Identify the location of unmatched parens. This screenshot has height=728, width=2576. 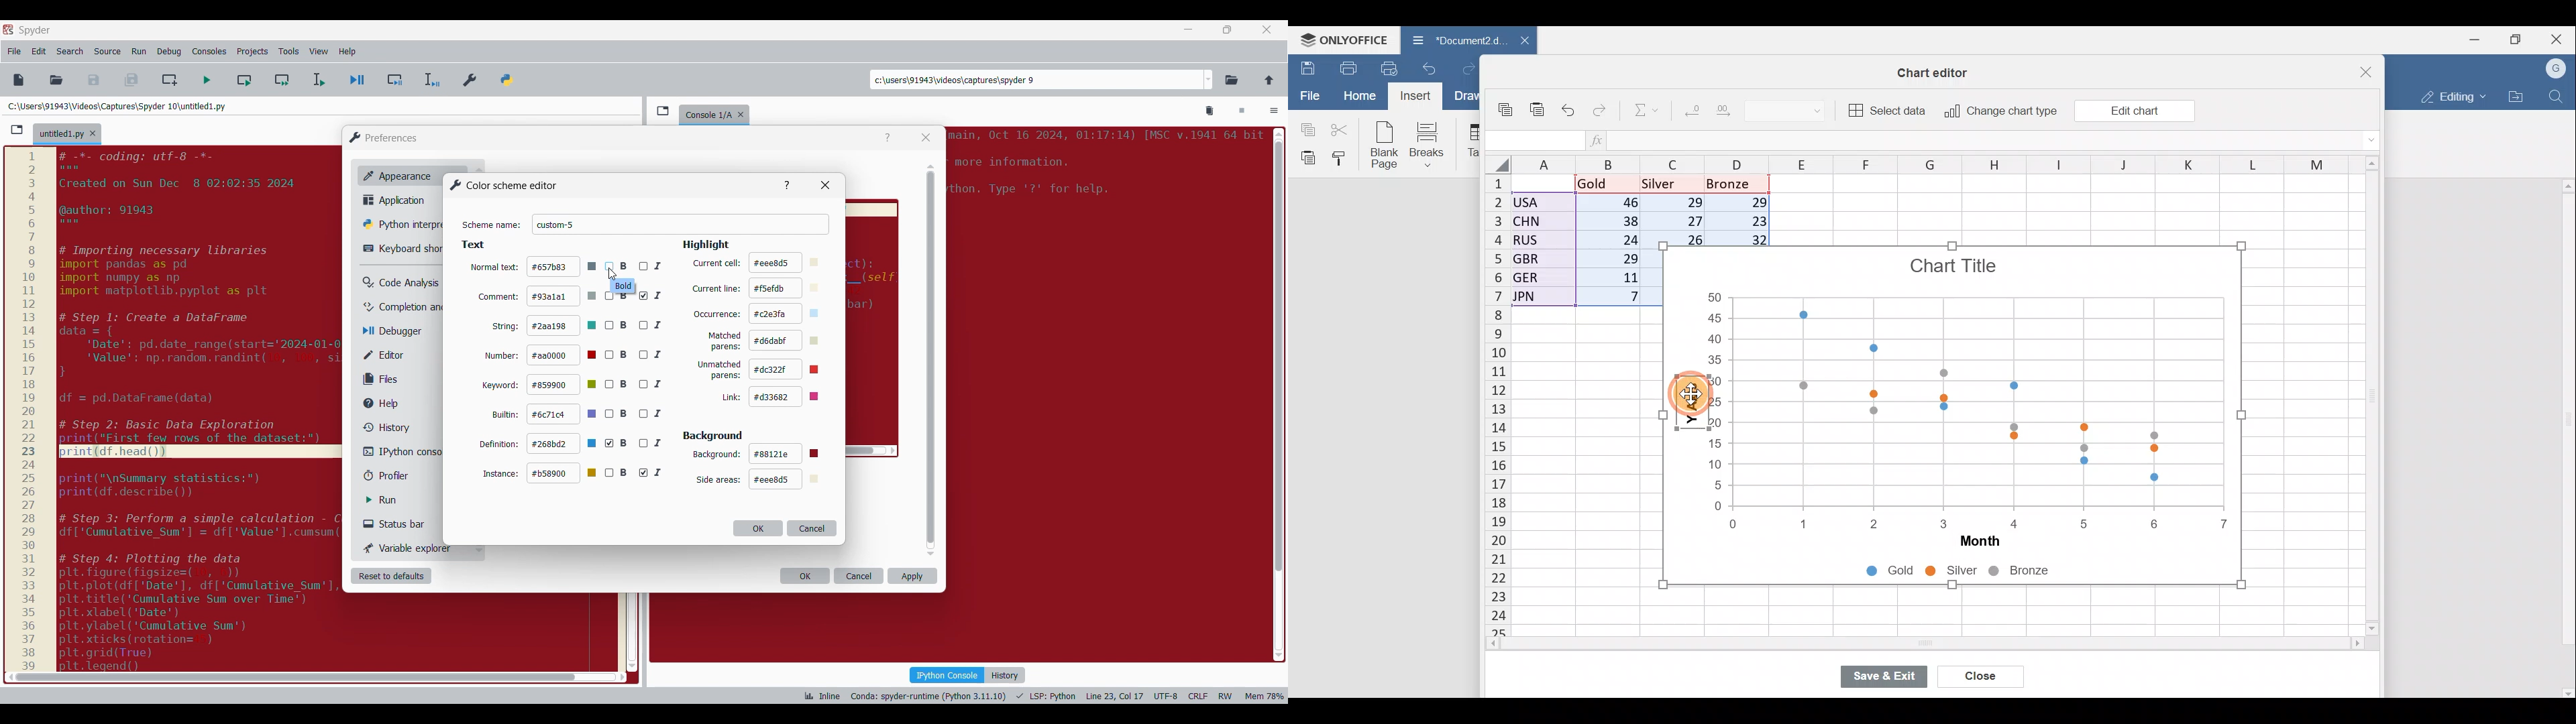
(720, 370).